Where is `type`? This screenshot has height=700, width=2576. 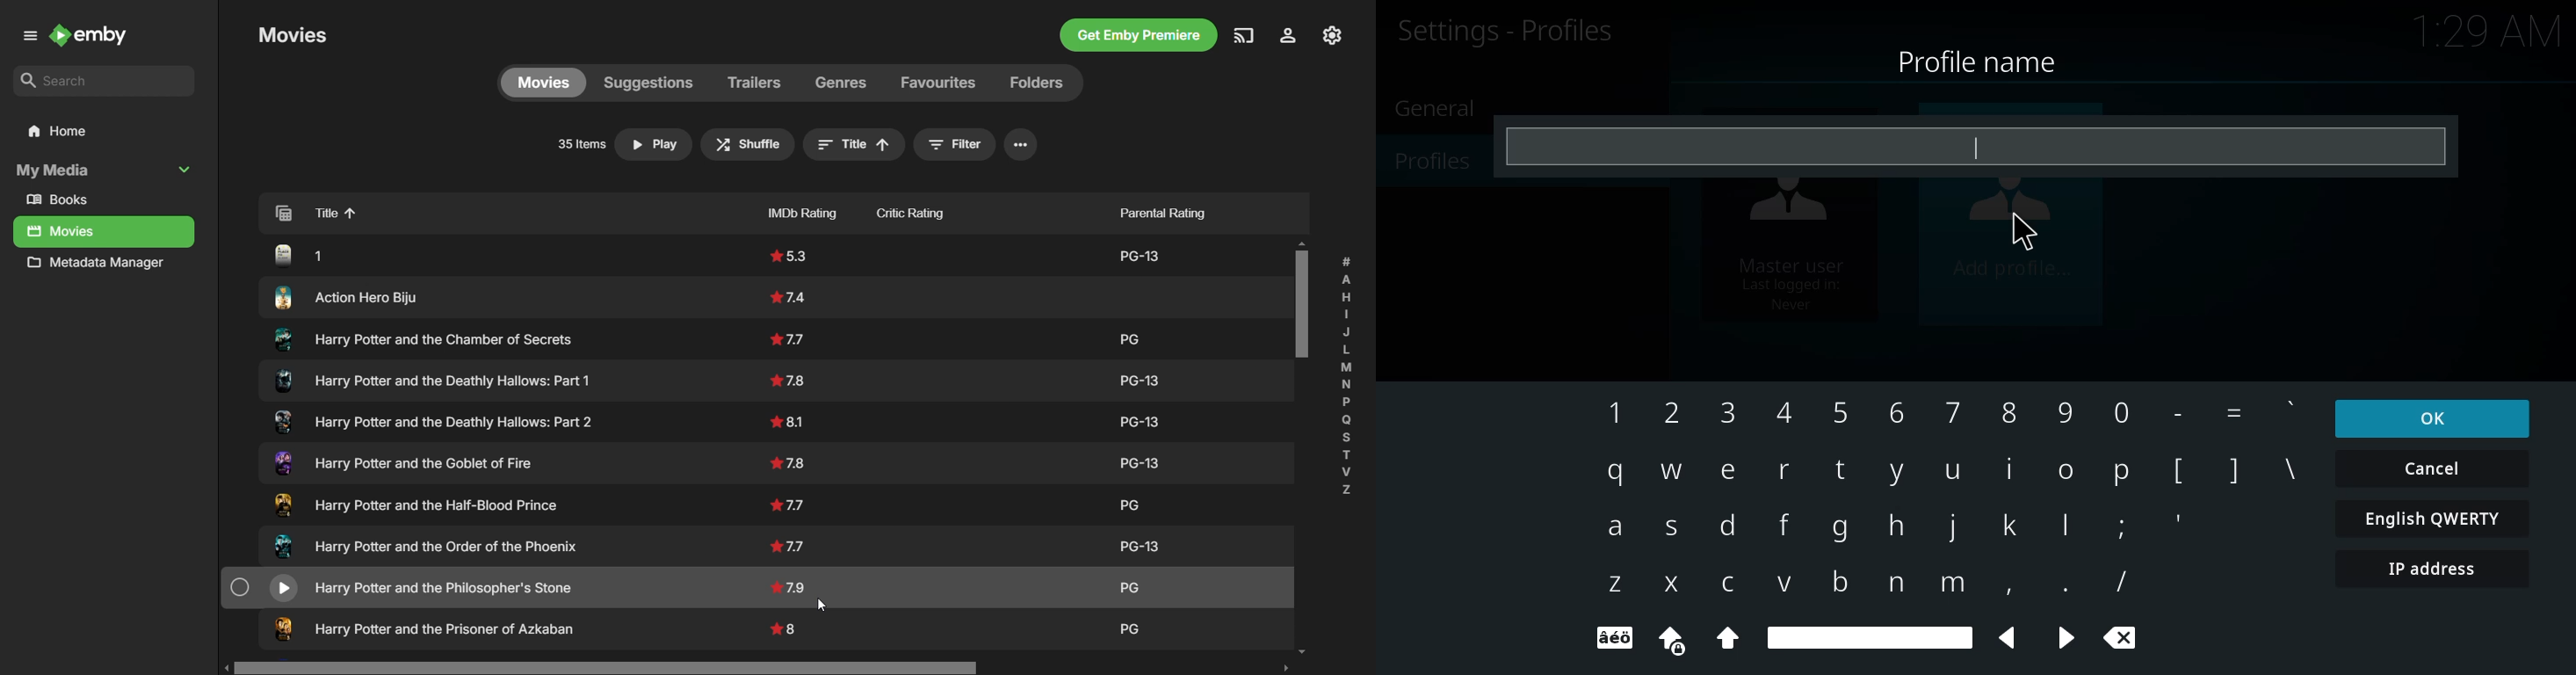 type is located at coordinates (1973, 143).